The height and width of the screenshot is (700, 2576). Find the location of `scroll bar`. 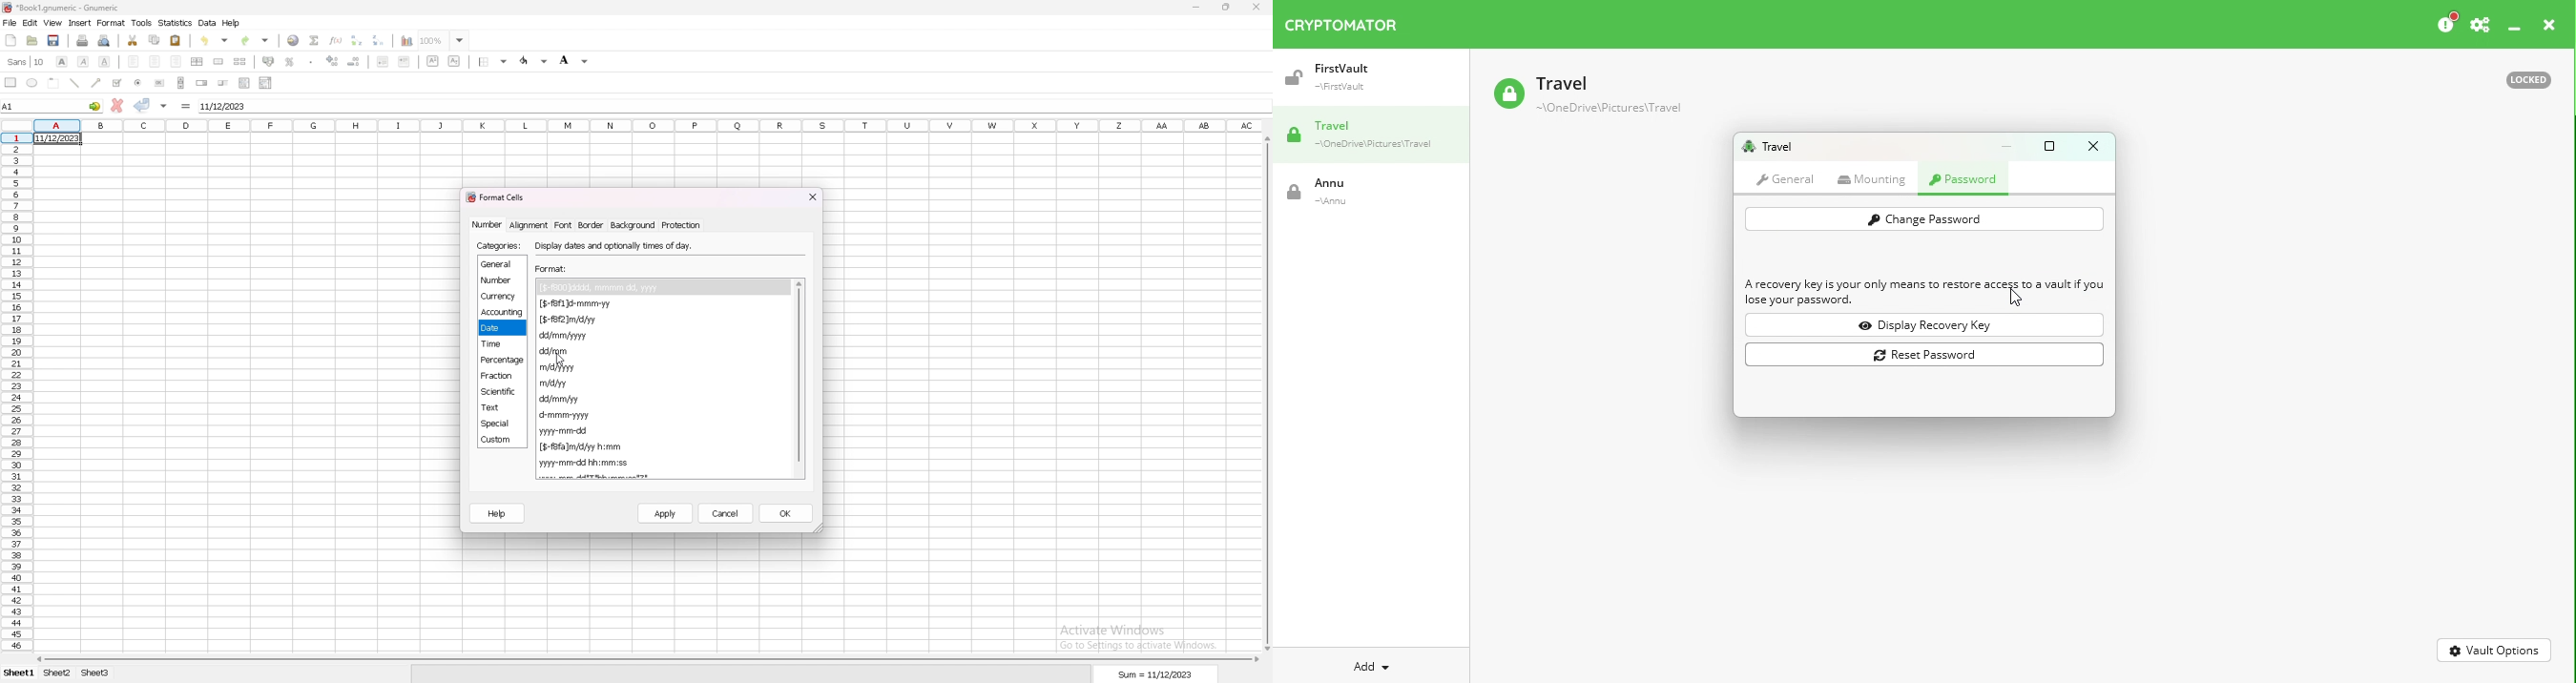

scroll bar is located at coordinates (649, 660).